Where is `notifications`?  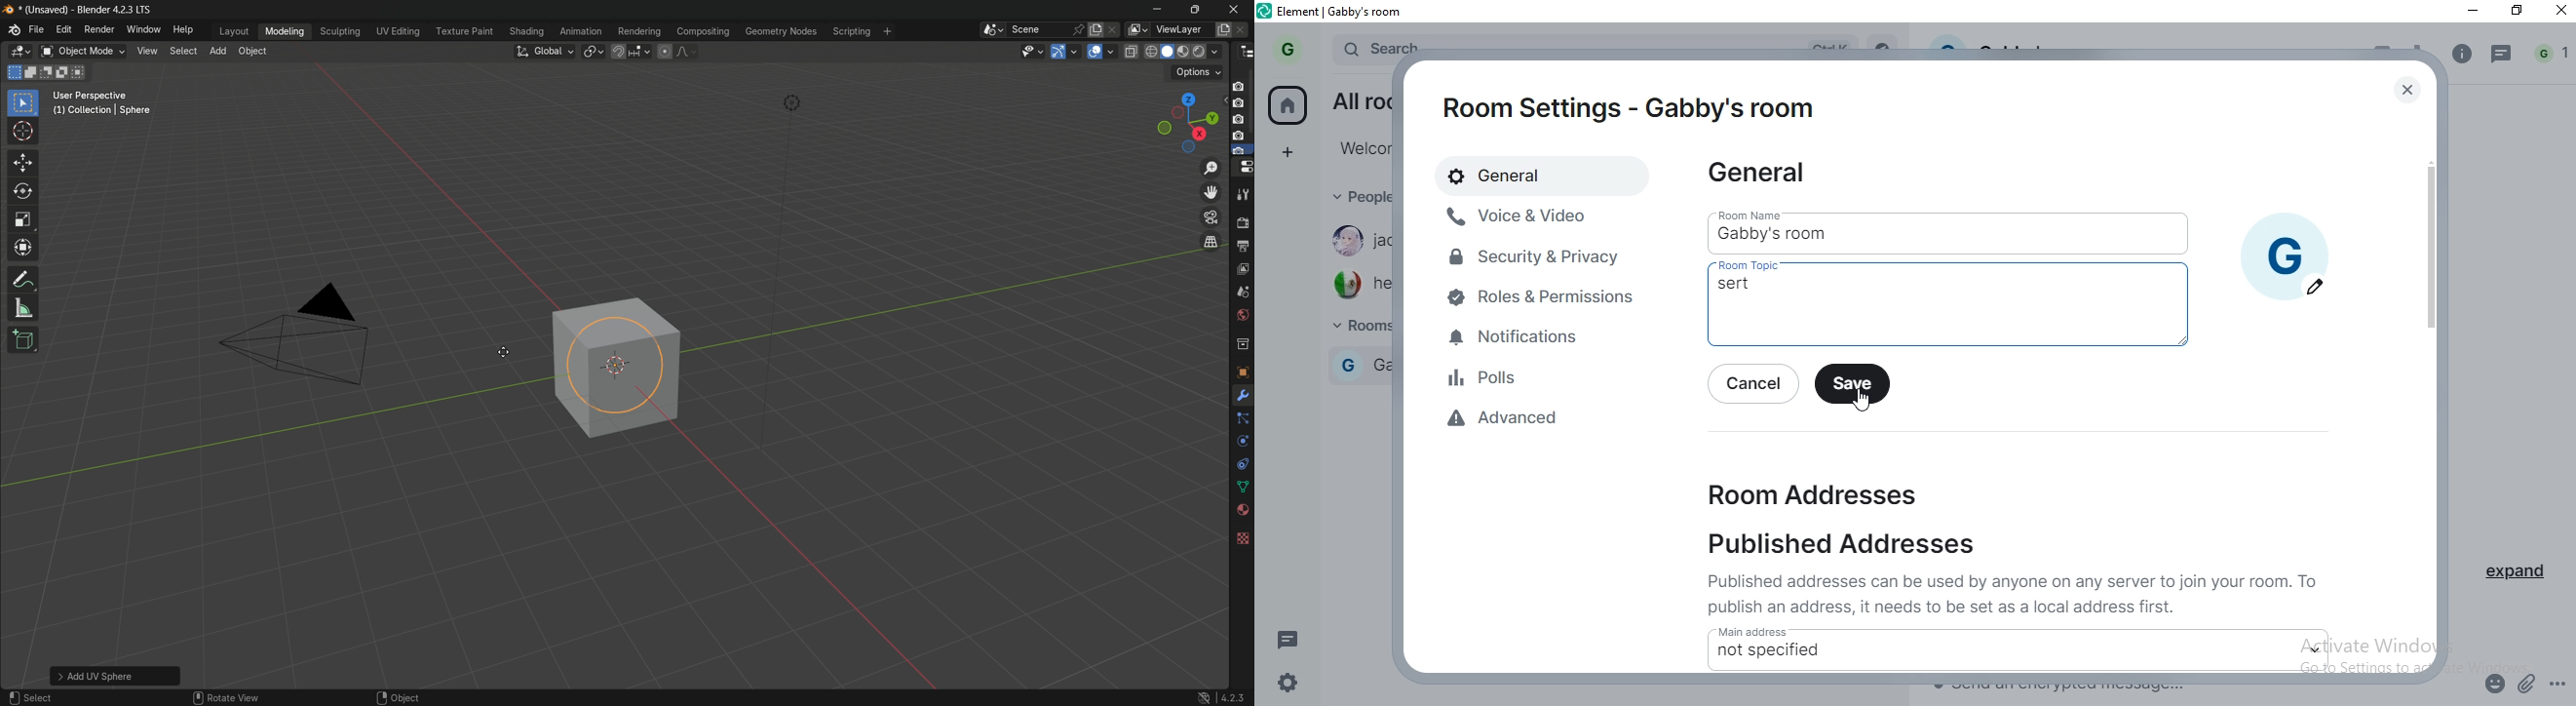 notifications is located at coordinates (1546, 339).